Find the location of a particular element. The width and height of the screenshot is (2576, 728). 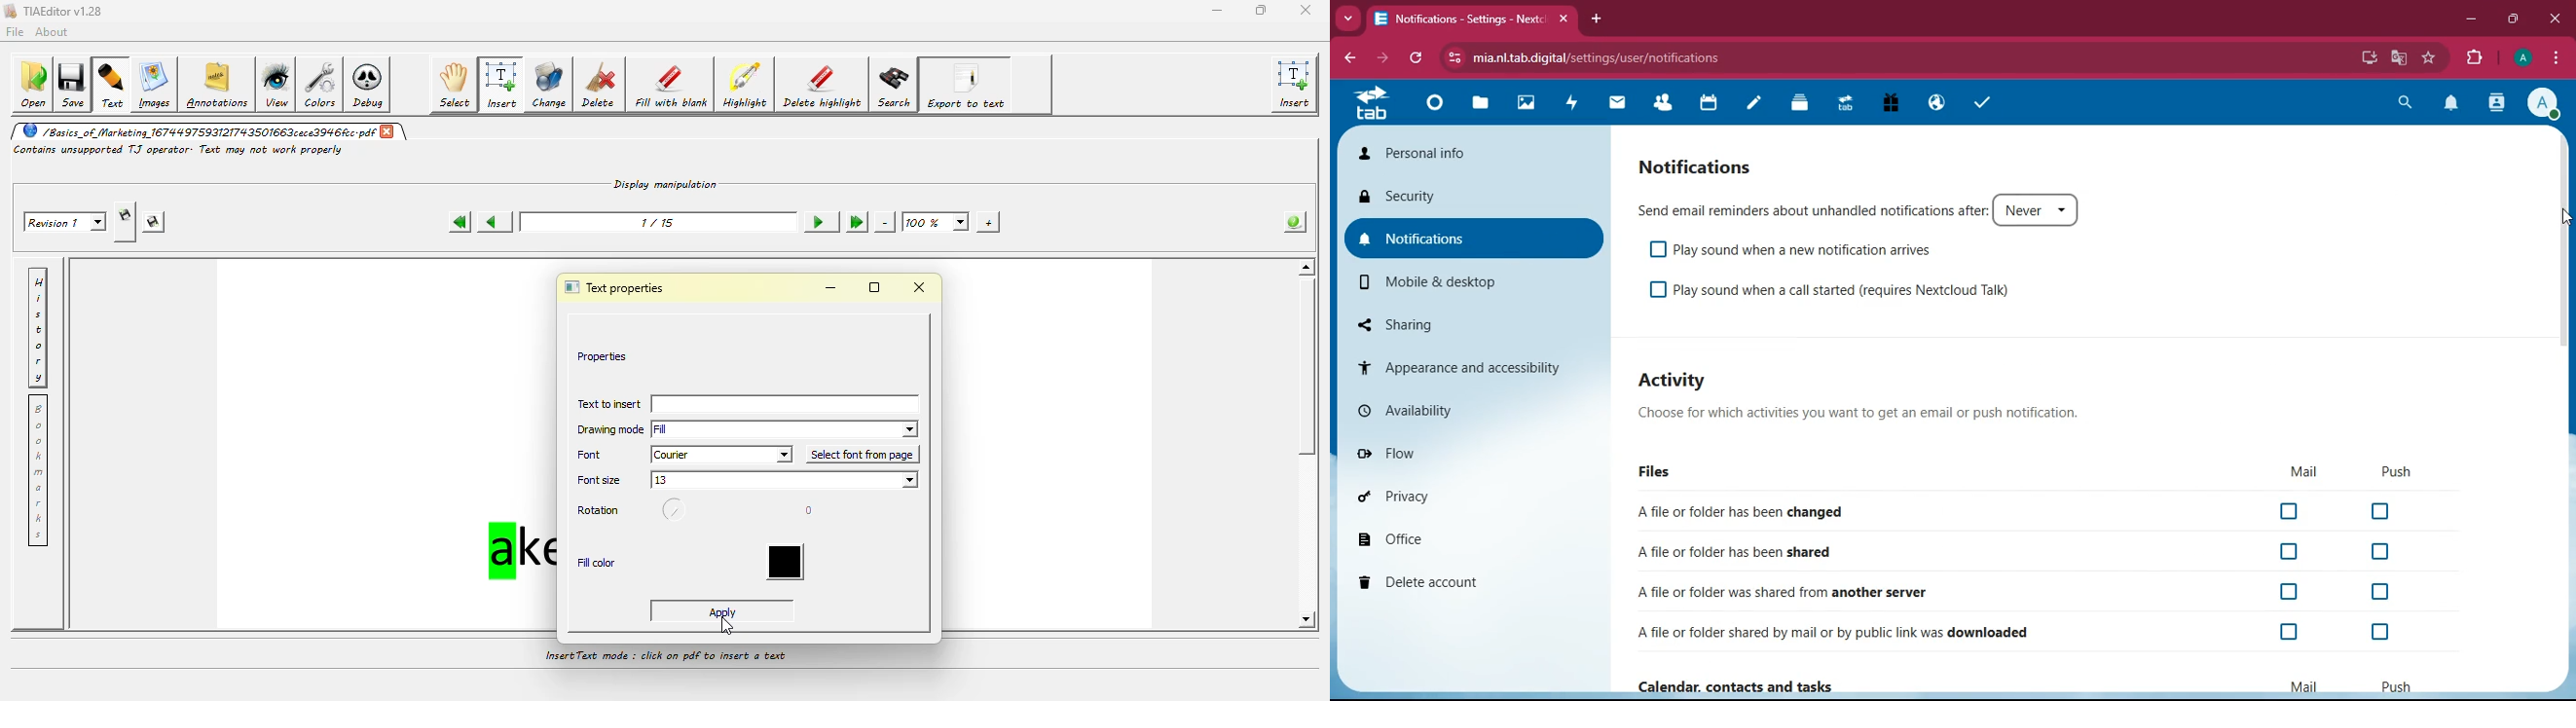

notification is located at coordinates (2452, 104).